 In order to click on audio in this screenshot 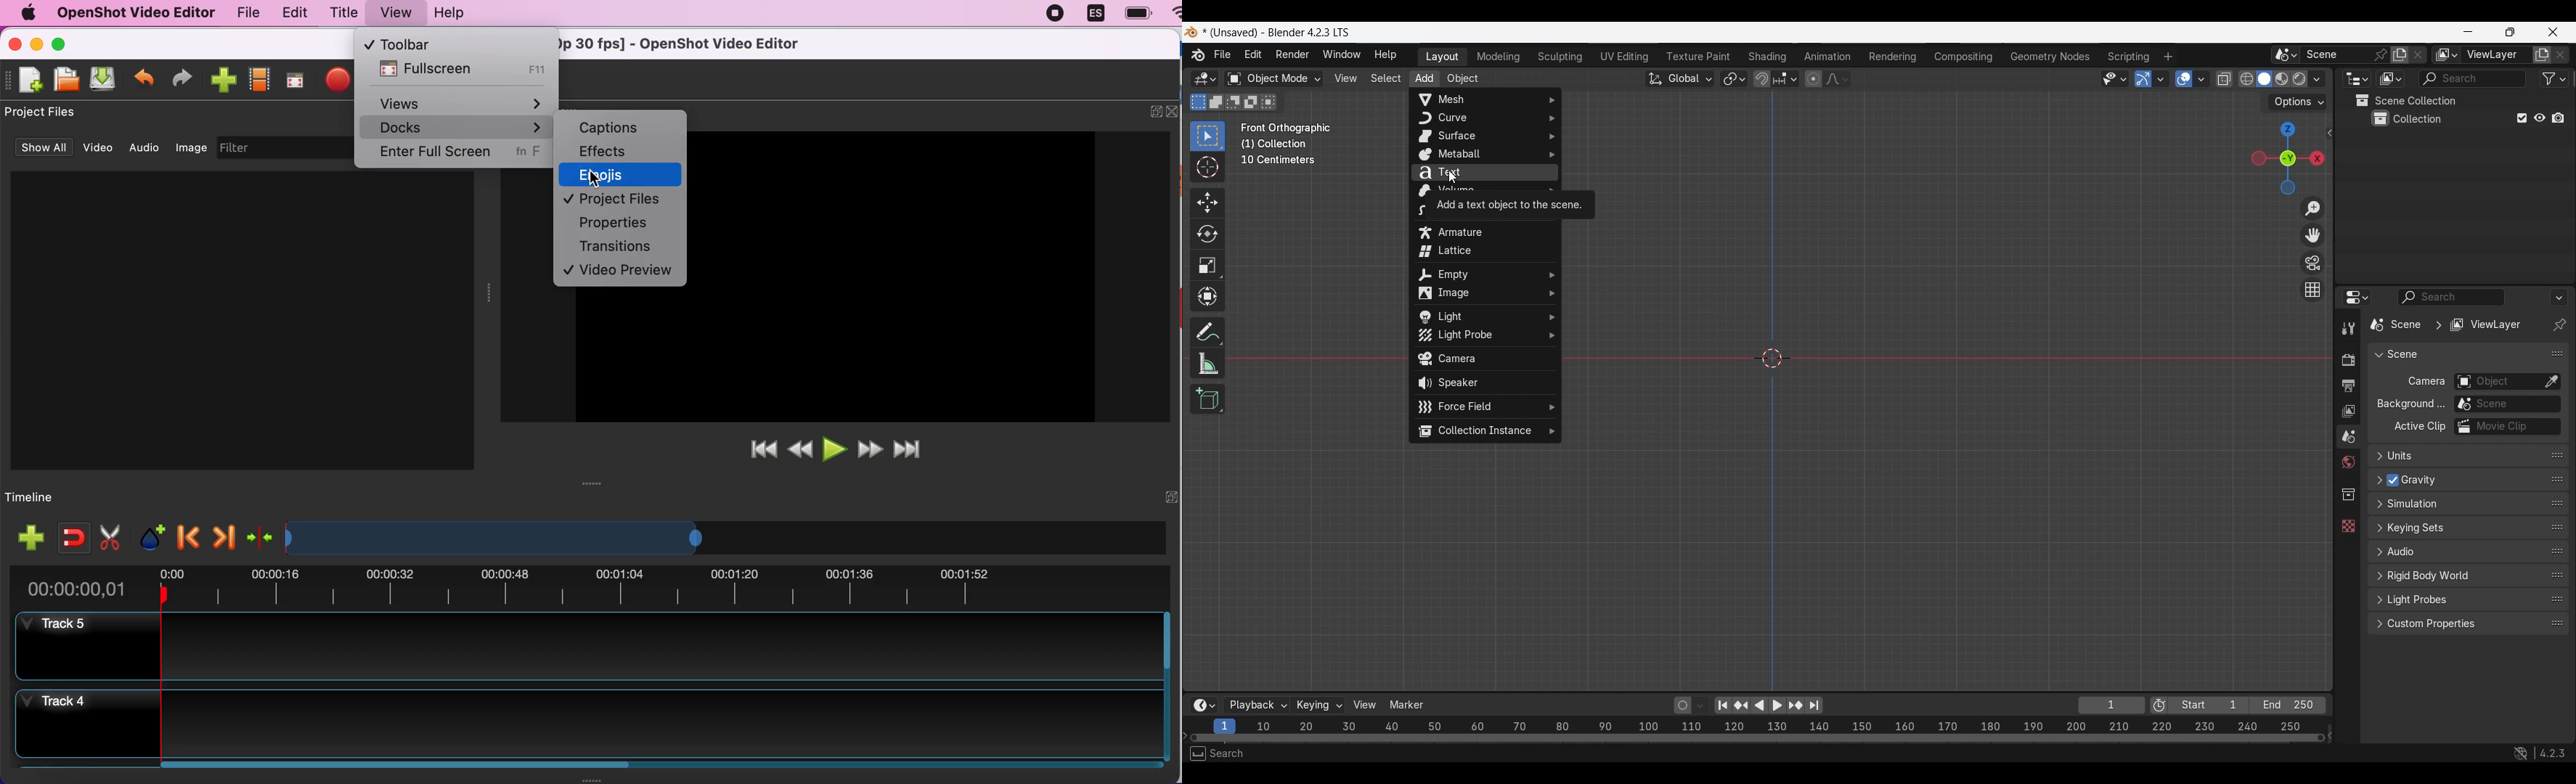, I will do `click(146, 146)`.